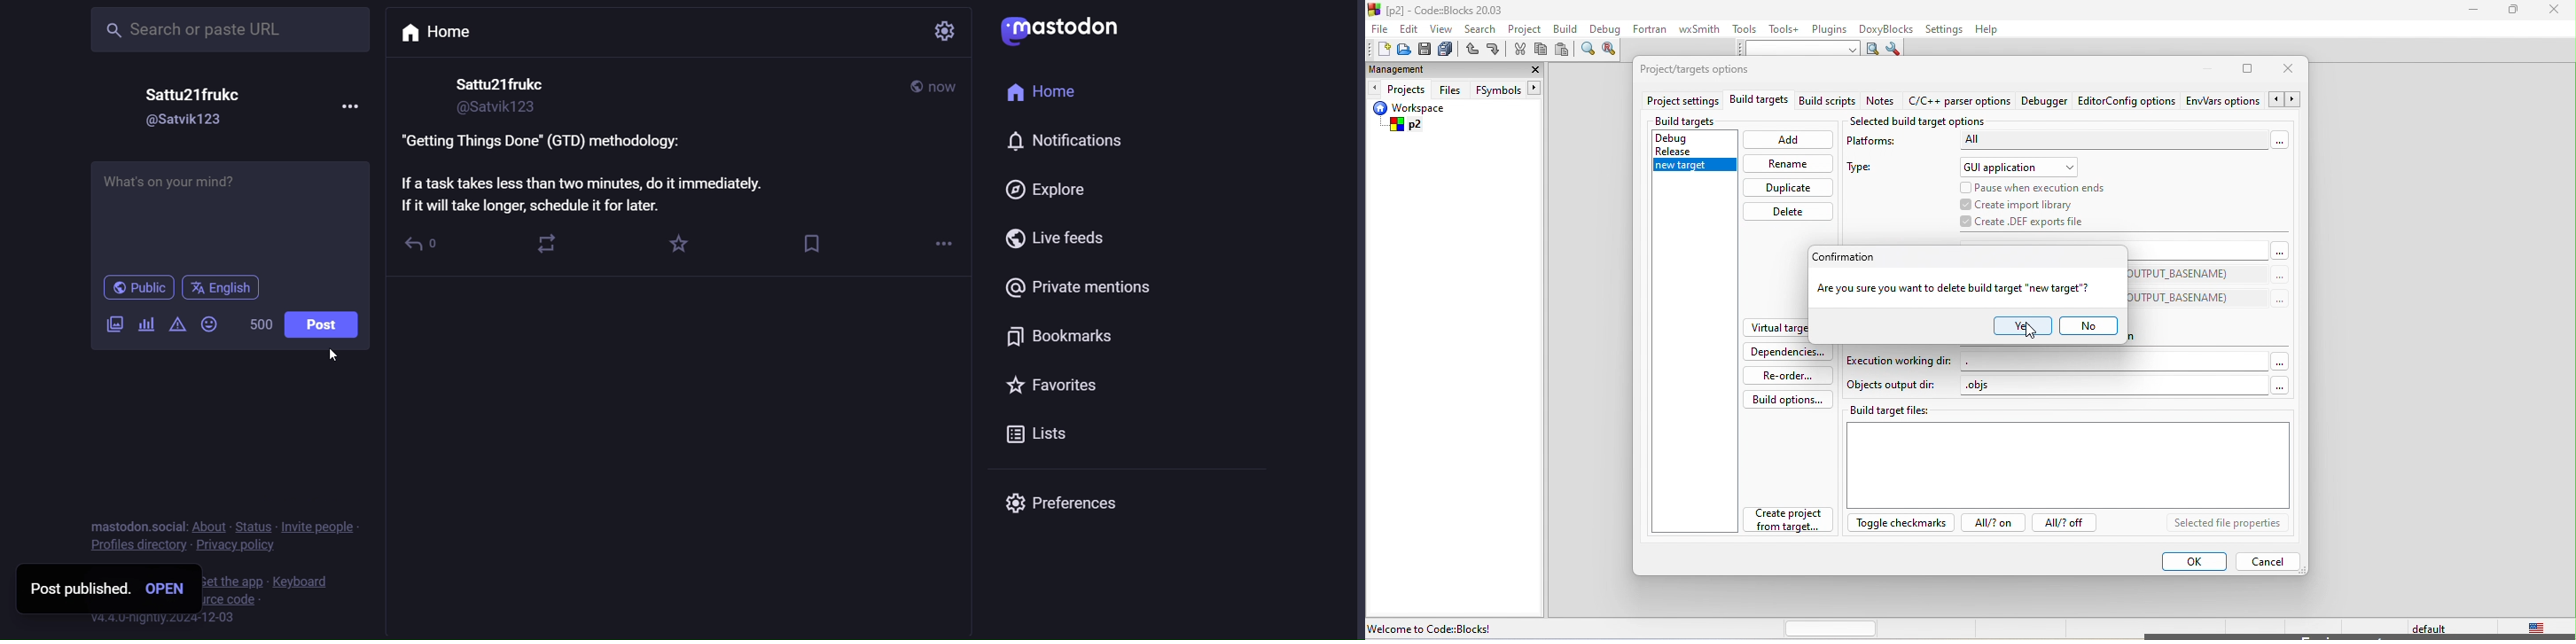 This screenshot has height=644, width=2576. What do you see at coordinates (2250, 68) in the screenshot?
I see `maximize` at bounding box center [2250, 68].